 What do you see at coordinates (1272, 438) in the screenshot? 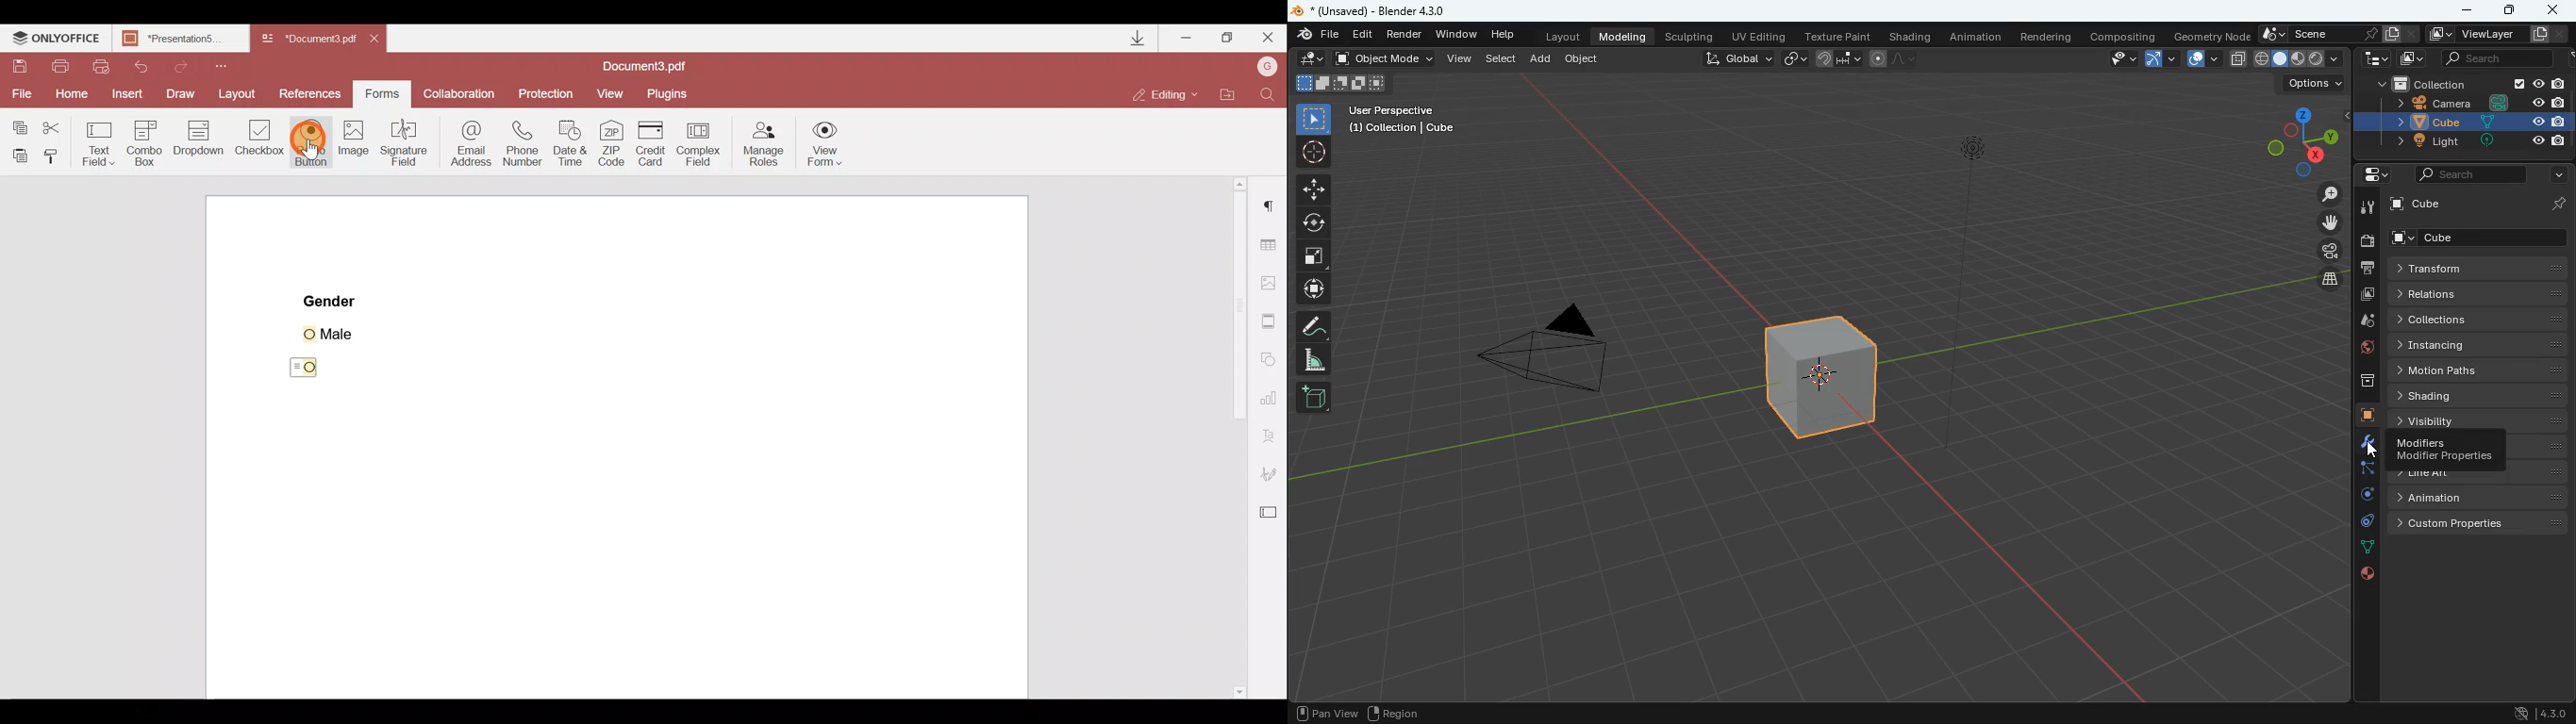
I see `Text Art settings` at bounding box center [1272, 438].